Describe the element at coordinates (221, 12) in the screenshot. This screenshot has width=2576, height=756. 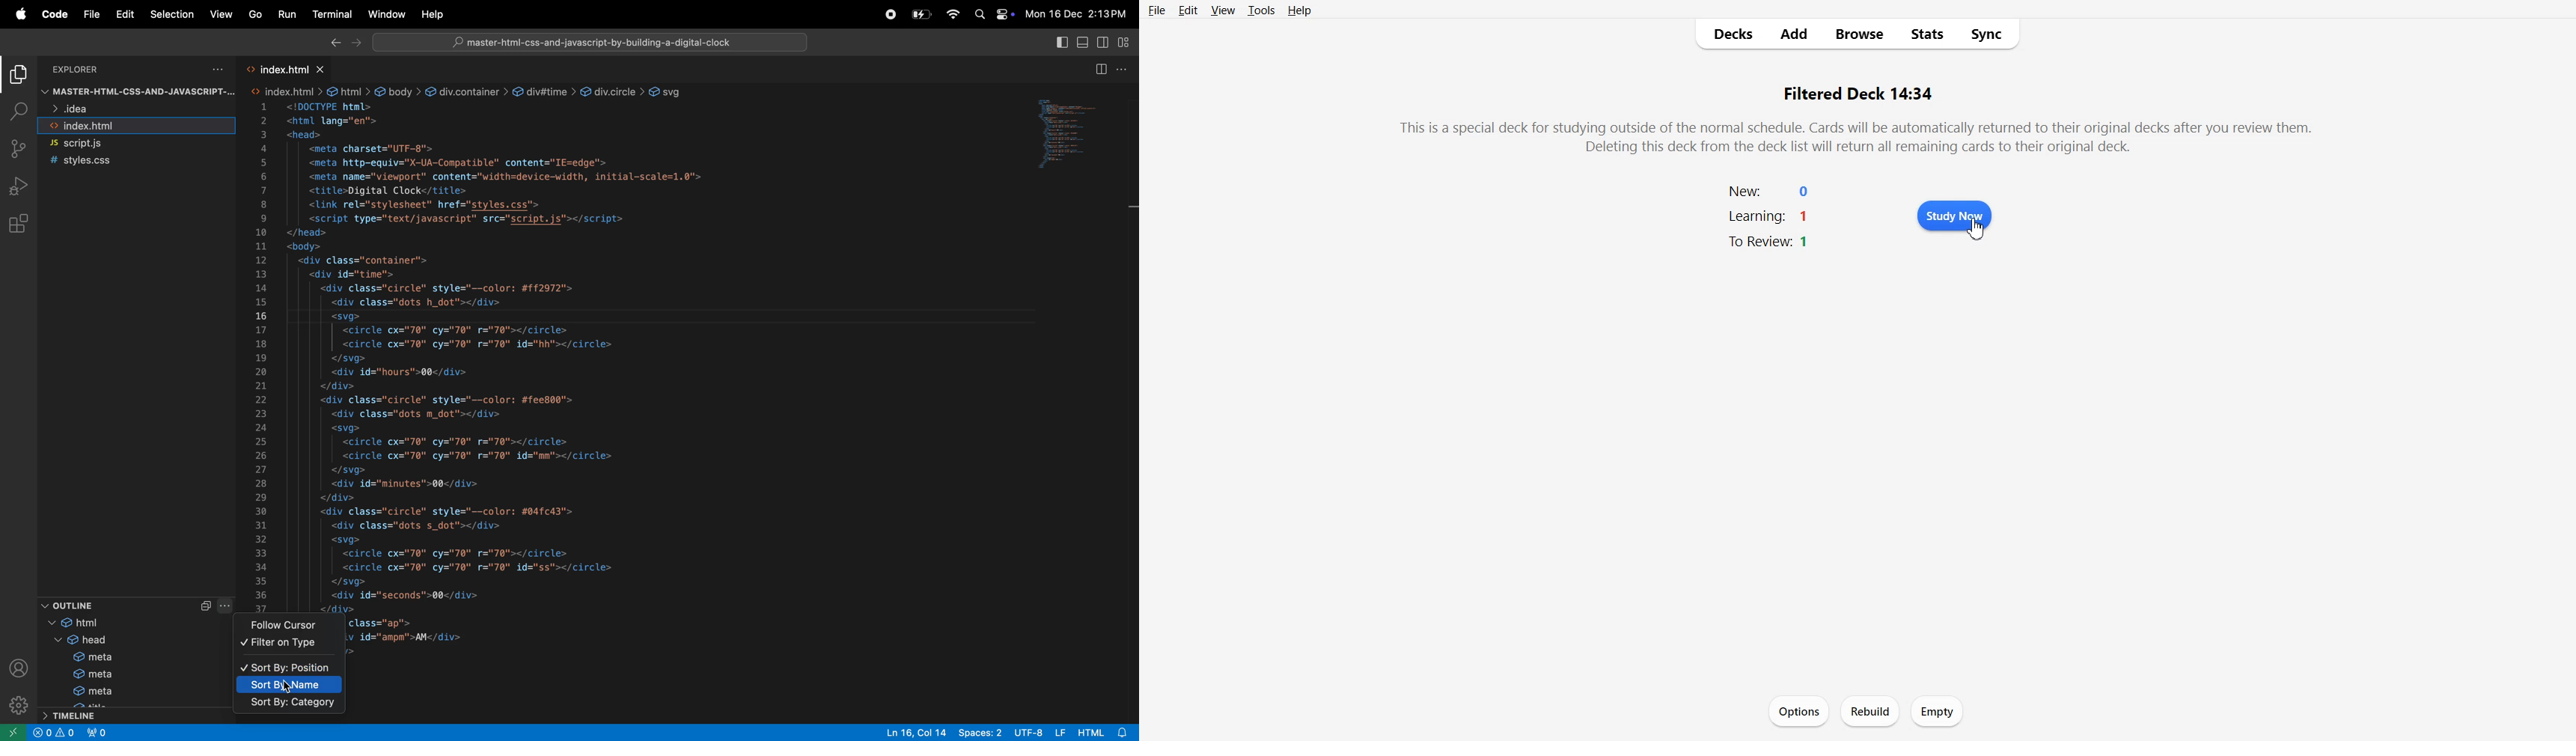
I see `view` at that location.